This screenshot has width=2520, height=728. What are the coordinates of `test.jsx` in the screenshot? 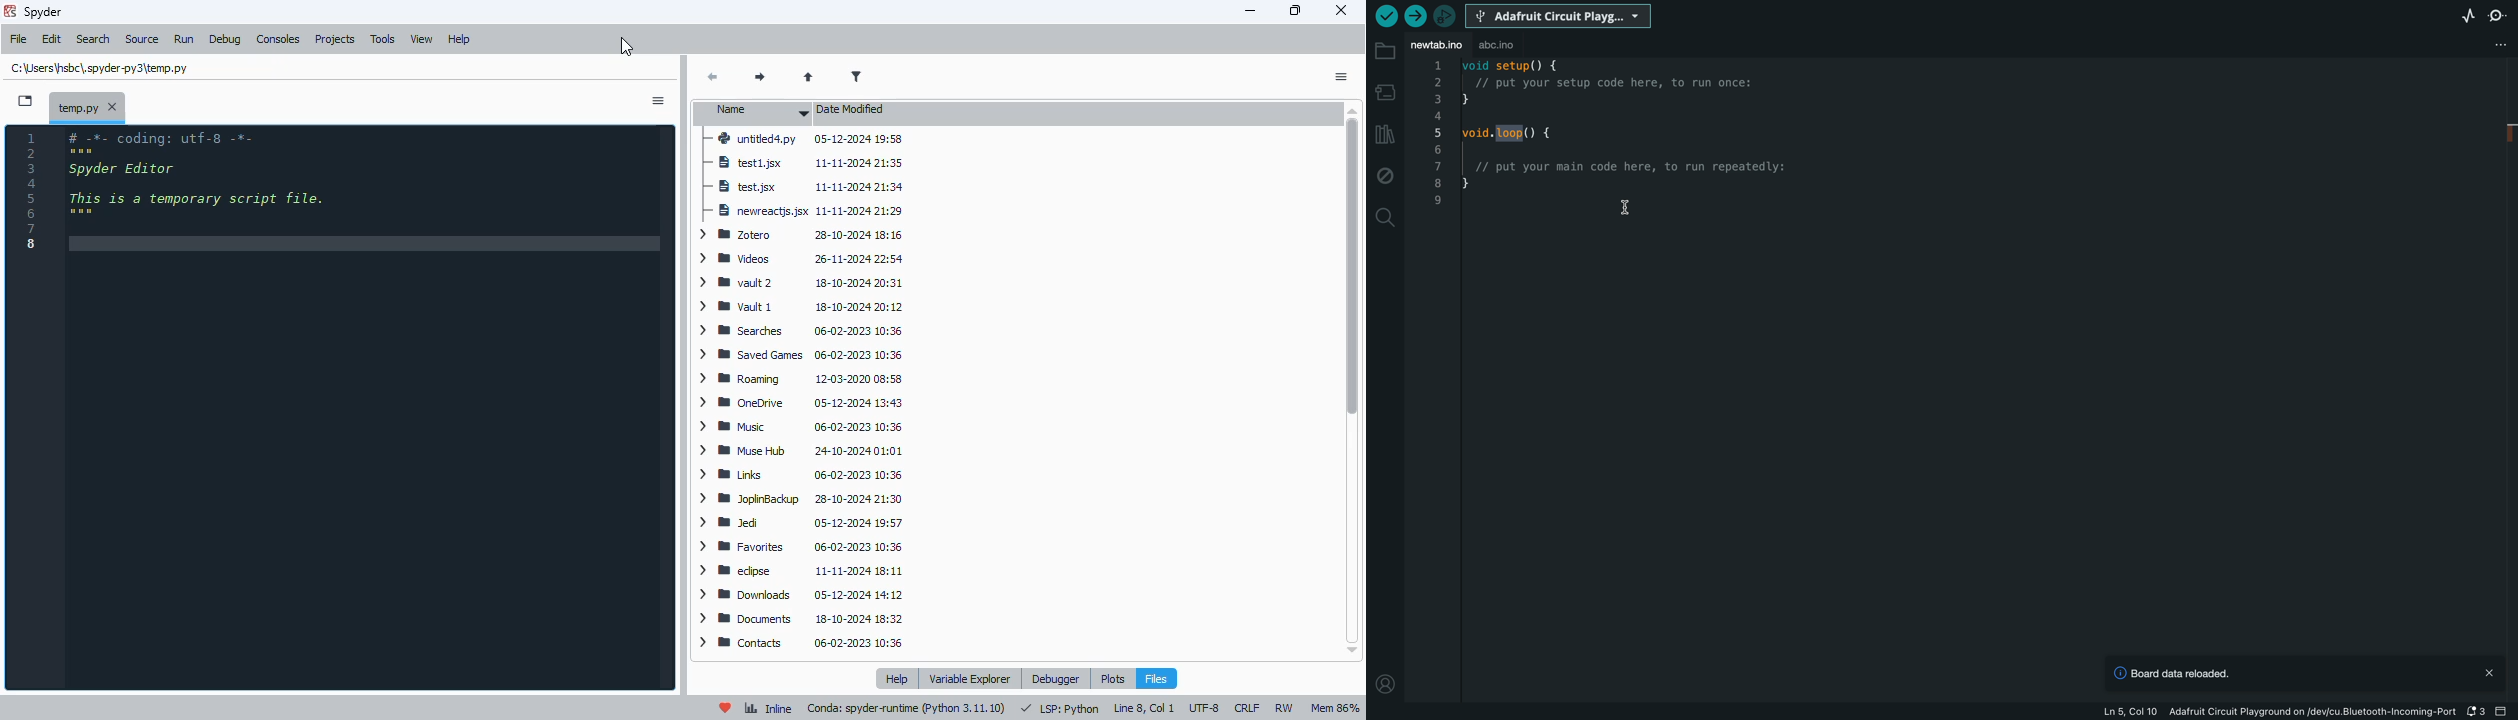 It's located at (804, 185).